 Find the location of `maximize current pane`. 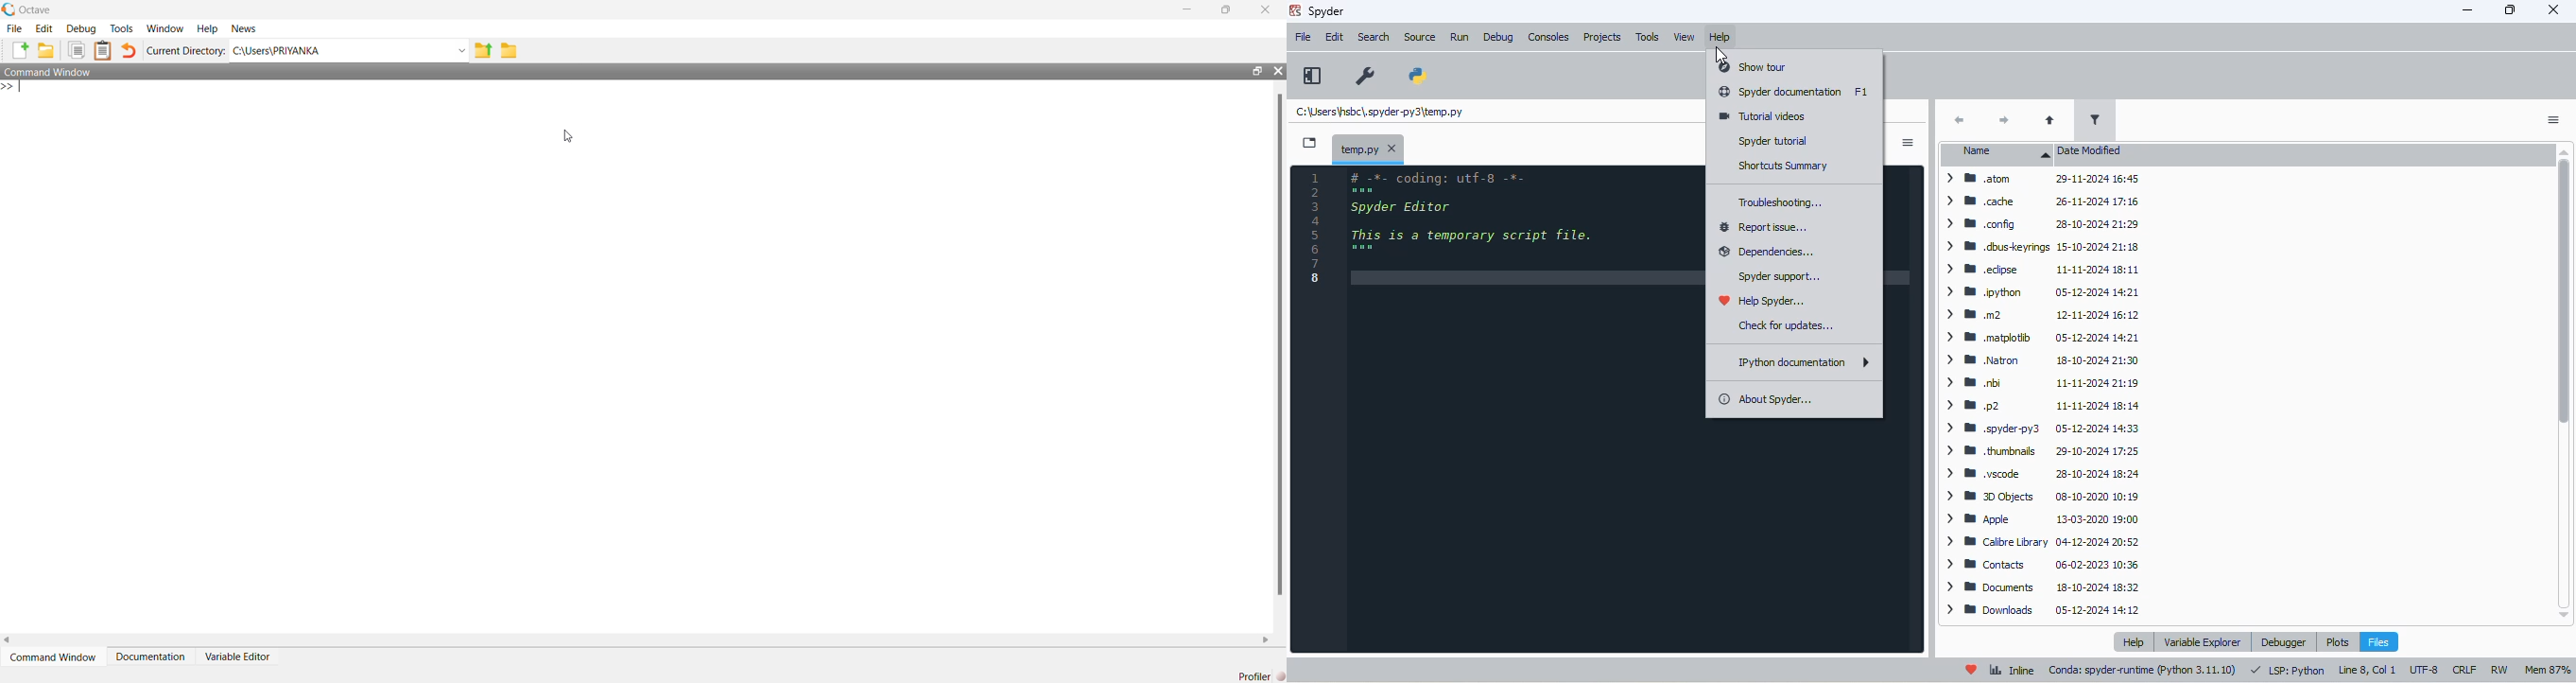

maximize current pane is located at coordinates (1312, 75).